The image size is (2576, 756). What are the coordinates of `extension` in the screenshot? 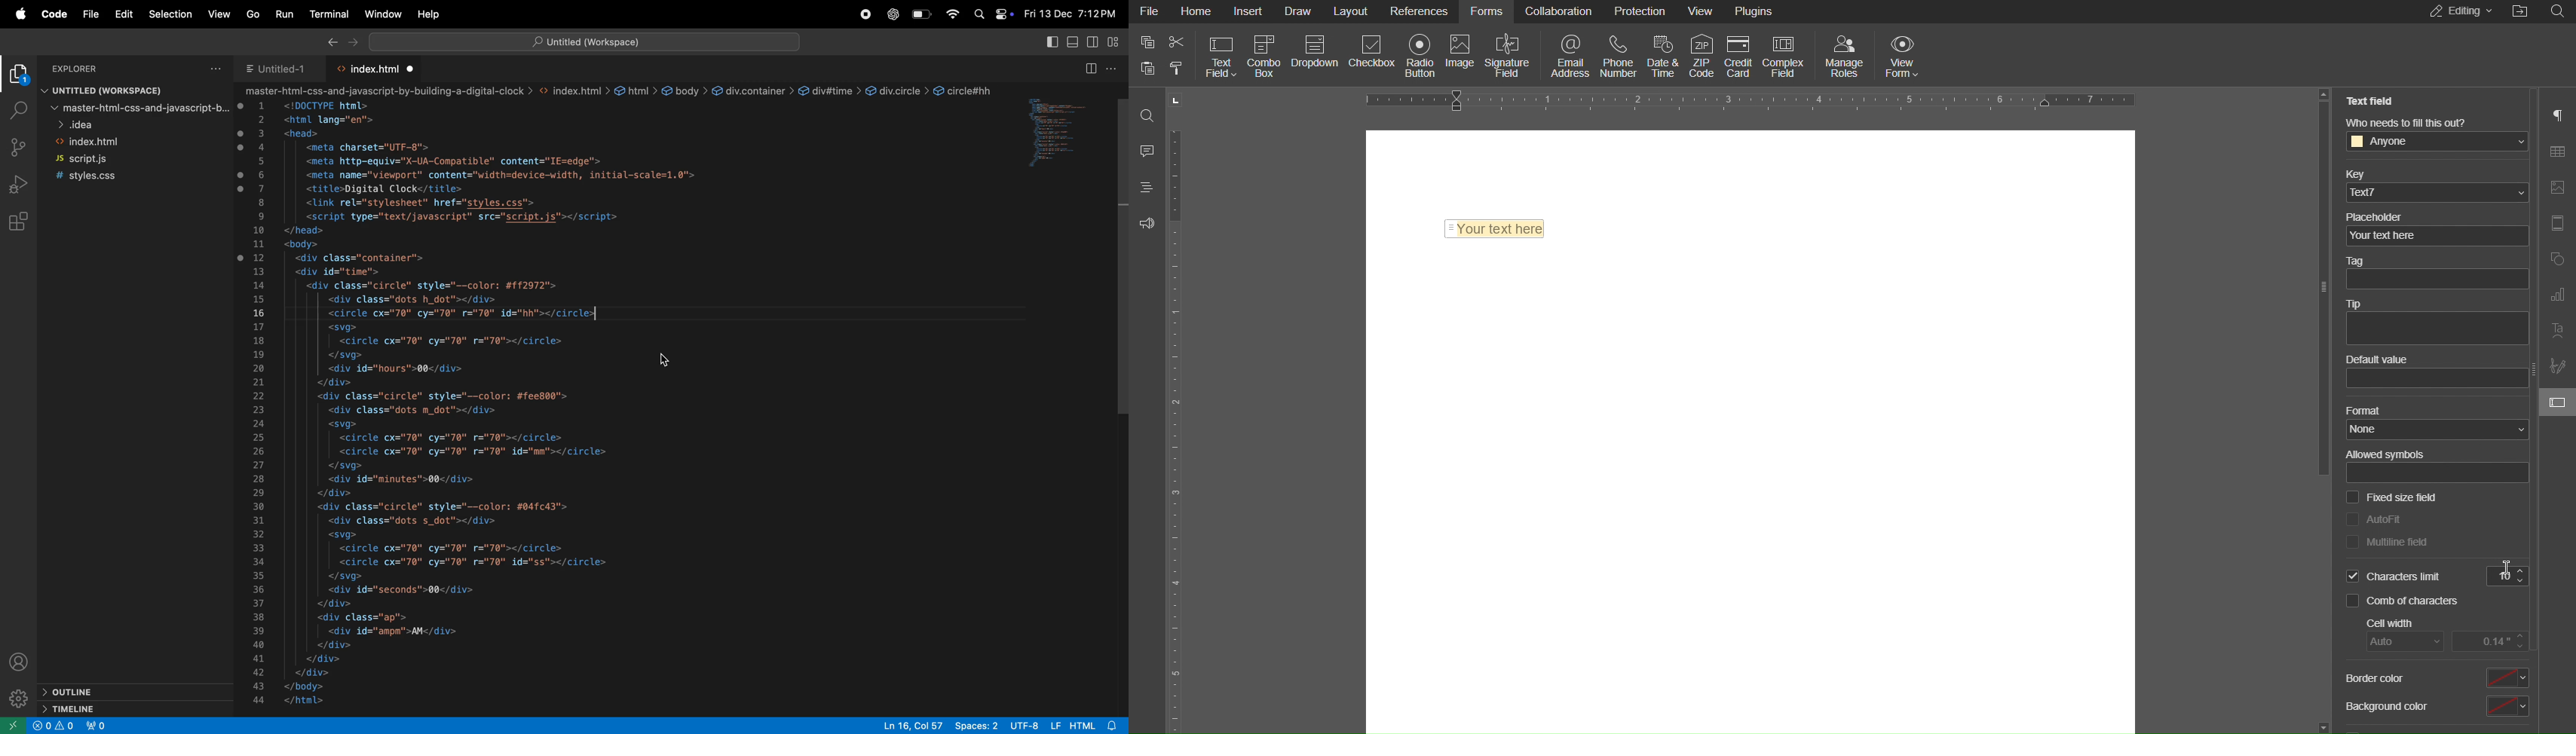 It's located at (18, 76).